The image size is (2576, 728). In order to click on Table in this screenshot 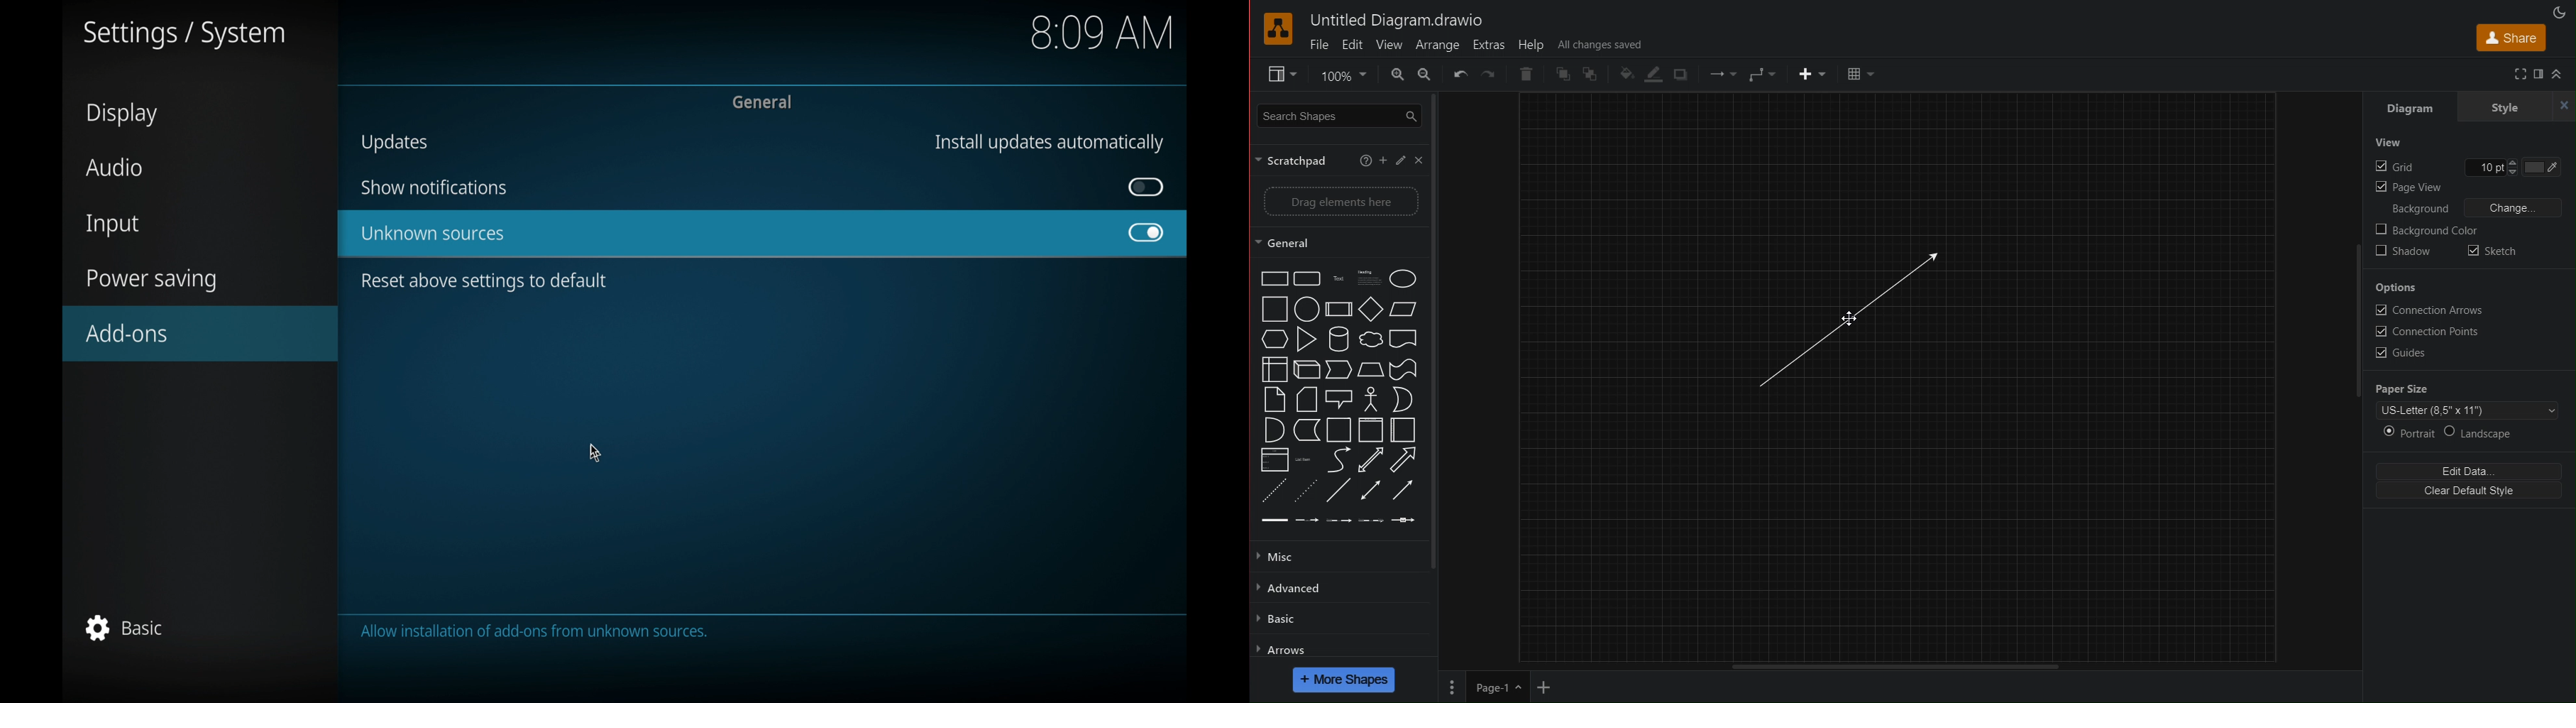, I will do `click(1859, 75)`.